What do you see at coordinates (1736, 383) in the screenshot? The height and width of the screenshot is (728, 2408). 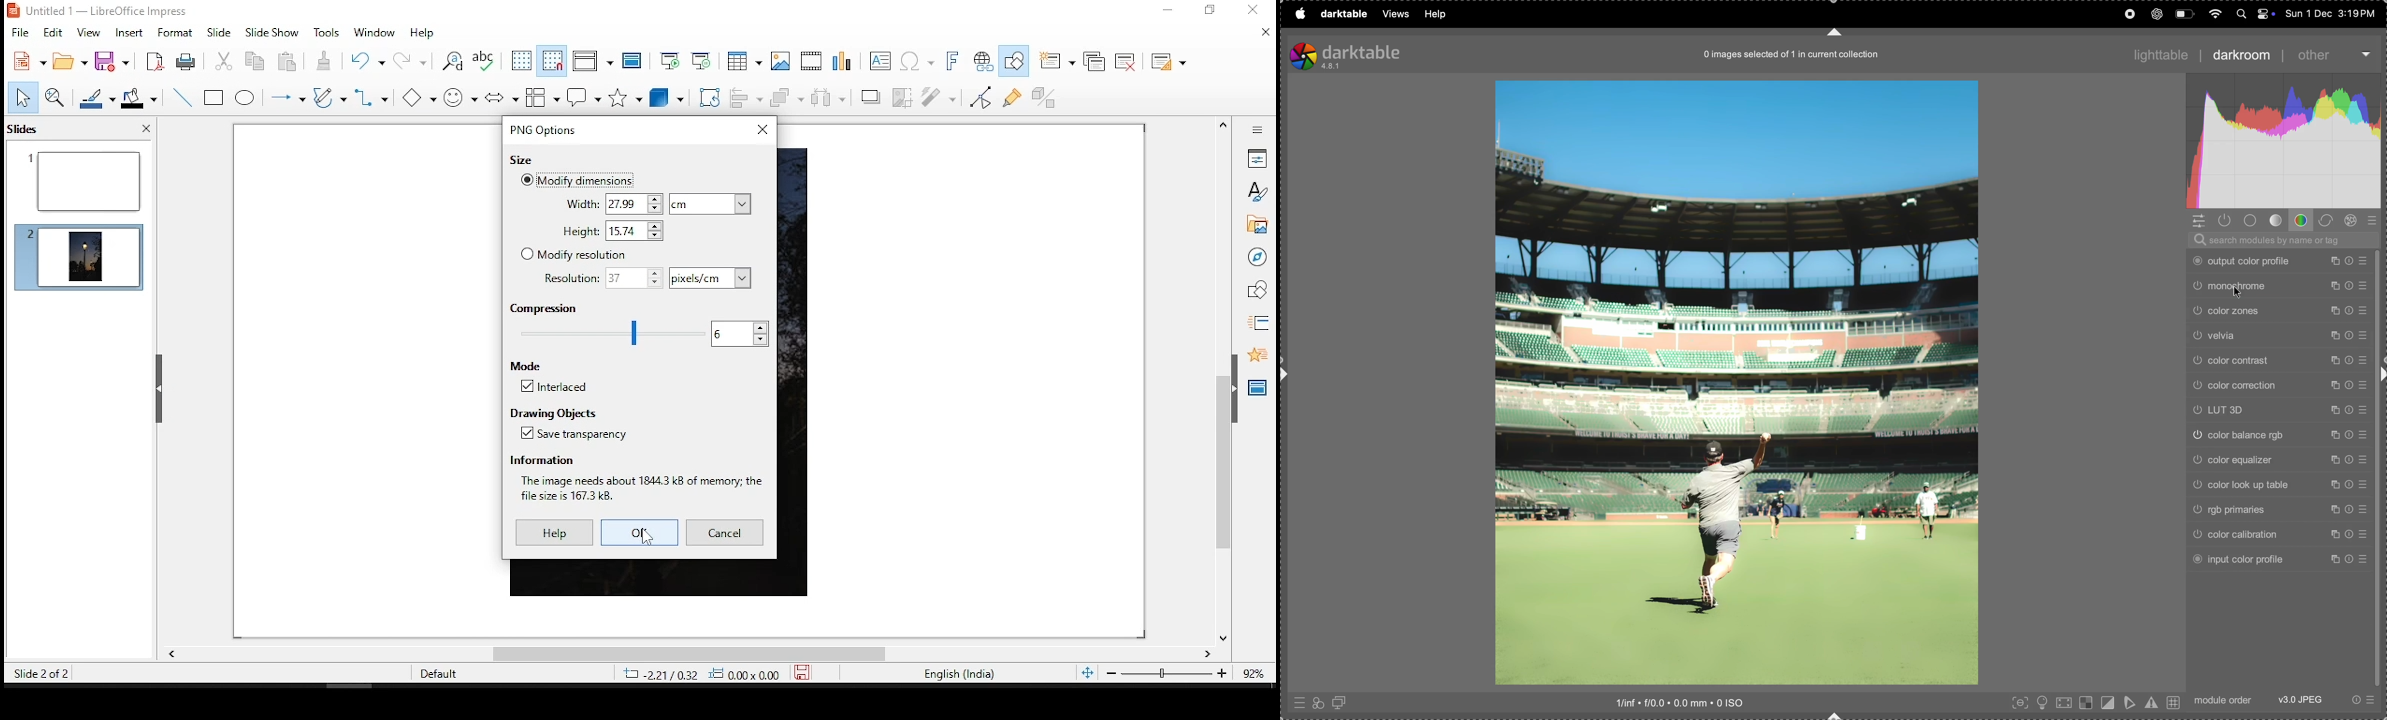 I see `color full image` at bounding box center [1736, 383].